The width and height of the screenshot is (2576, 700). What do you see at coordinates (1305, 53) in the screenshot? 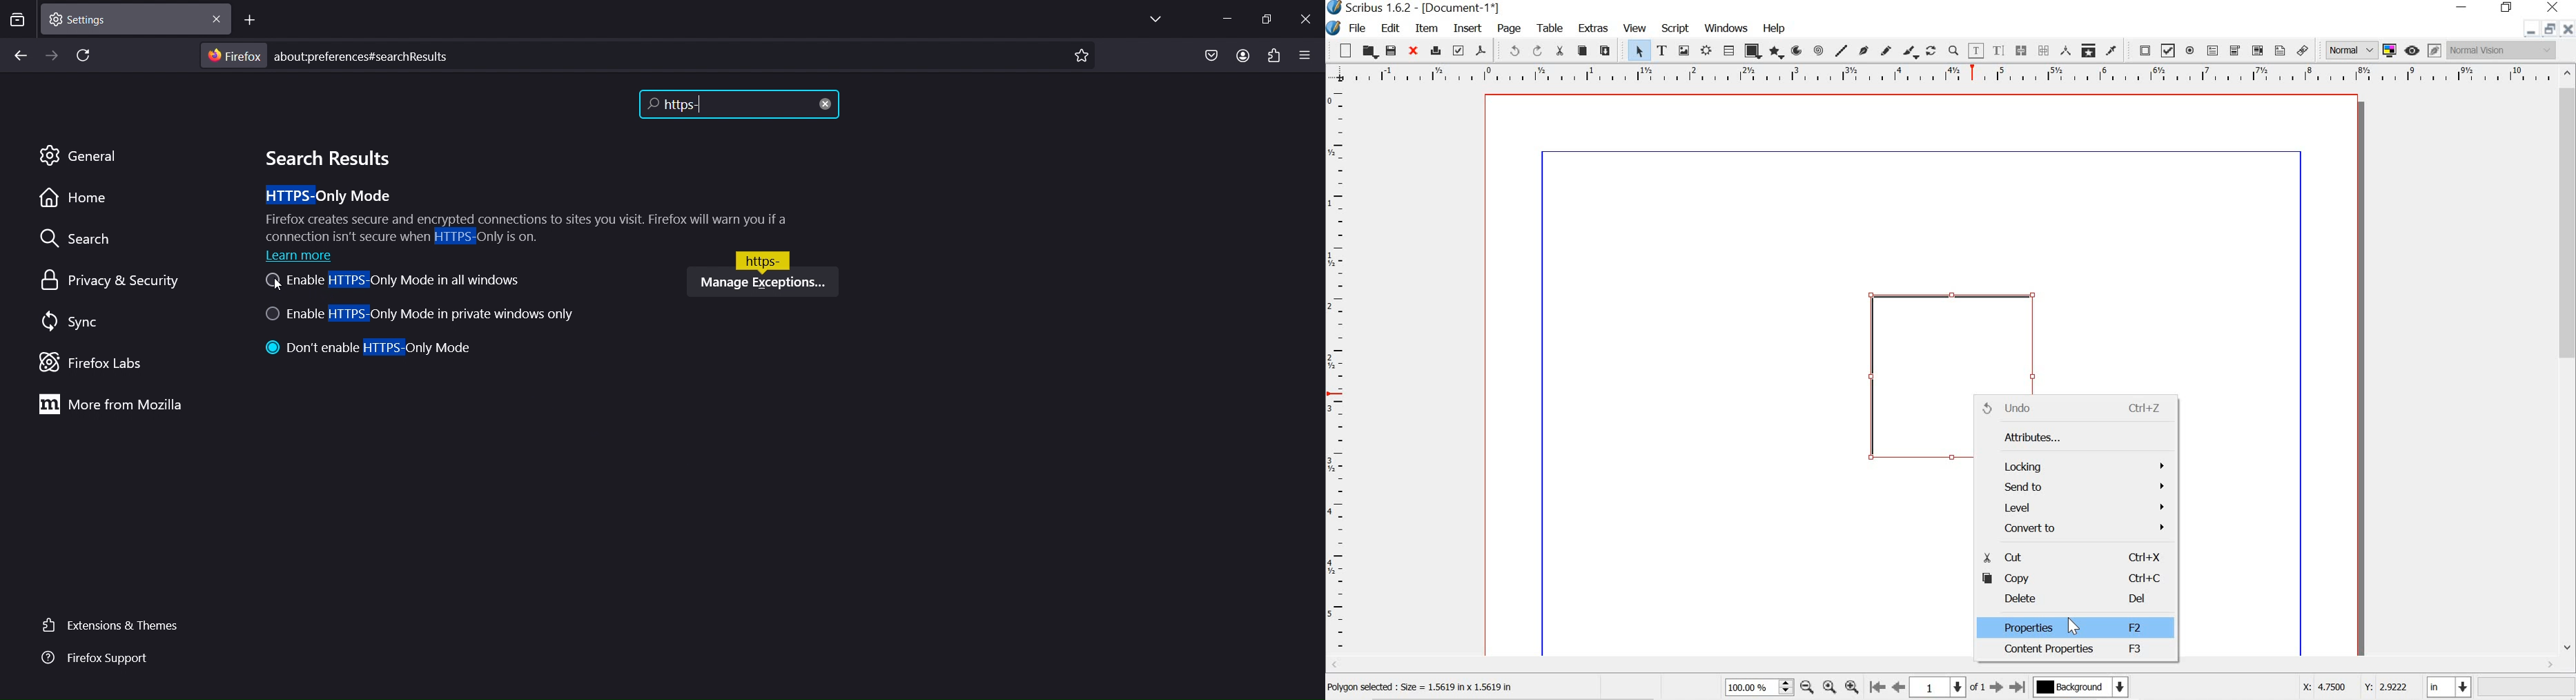
I see `open applicationmenu` at bounding box center [1305, 53].